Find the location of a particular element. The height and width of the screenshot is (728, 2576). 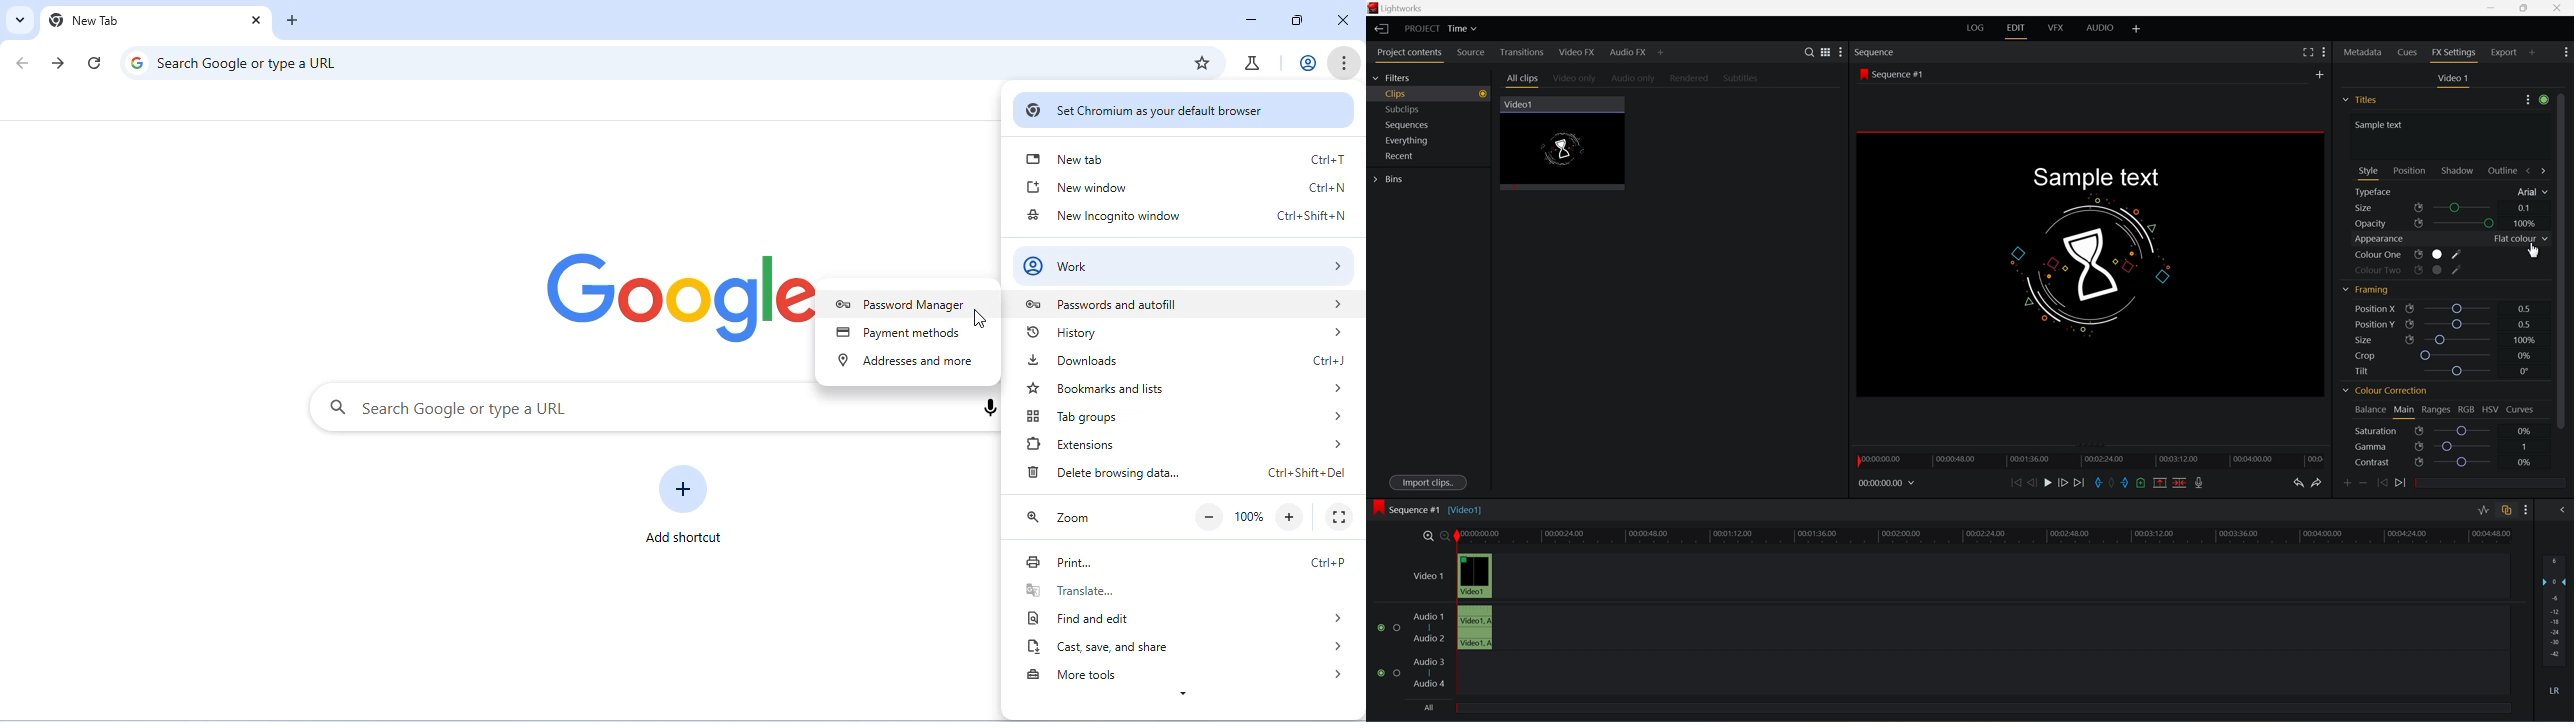

show settings menu is located at coordinates (2524, 510).